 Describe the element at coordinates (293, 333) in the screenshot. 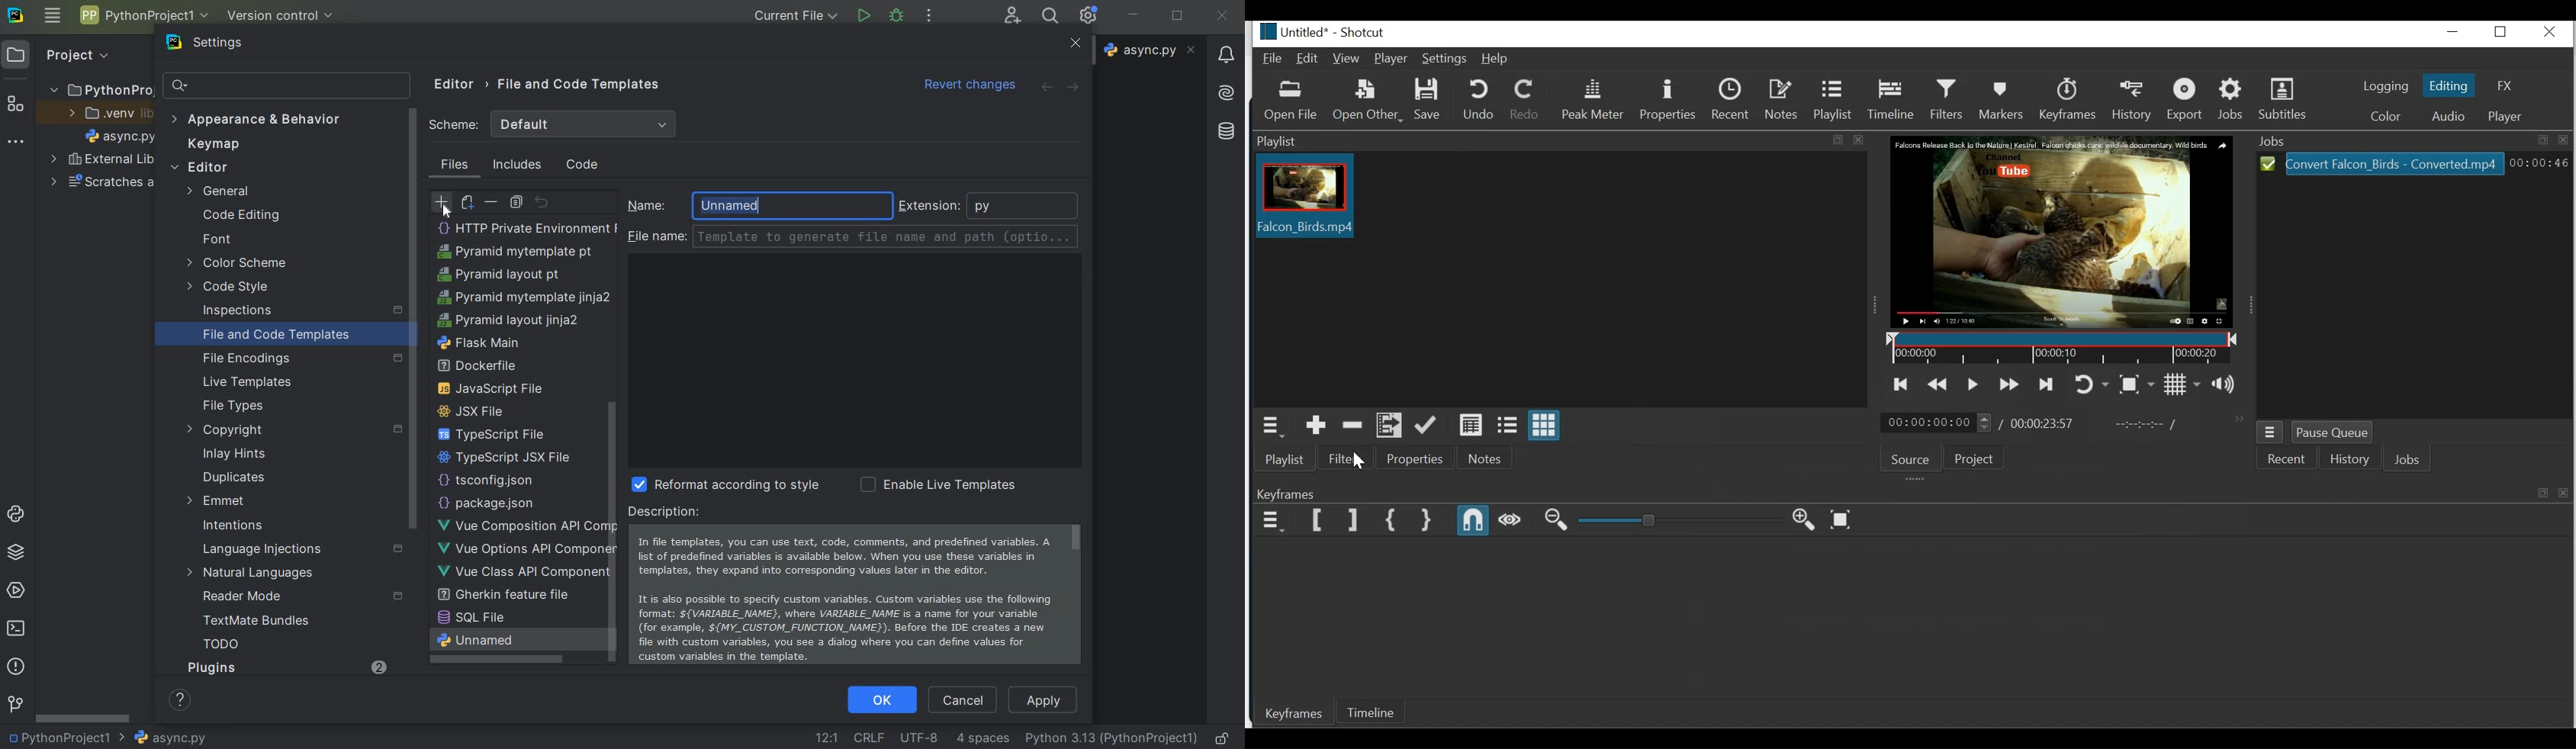

I see `file and code templates` at that location.